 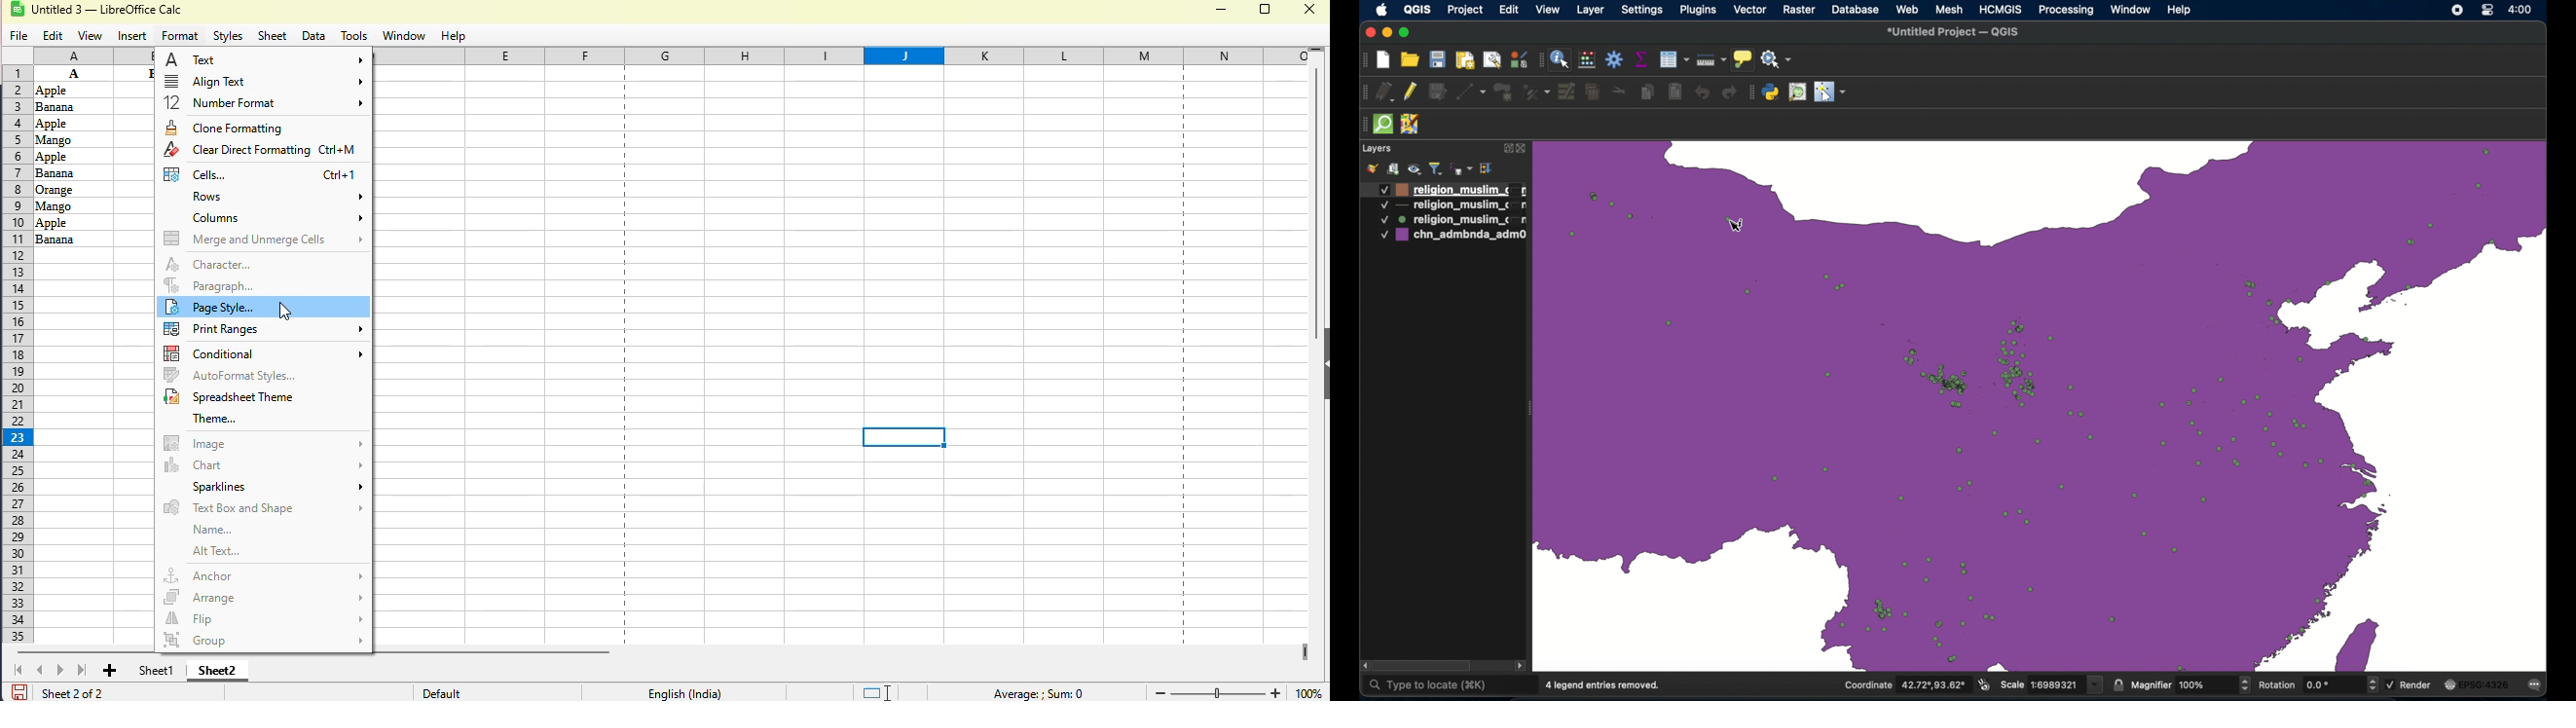 What do you see at coordinates (353, 36) in the screenshot?
I see `tools` at bounding box center [353, 36].